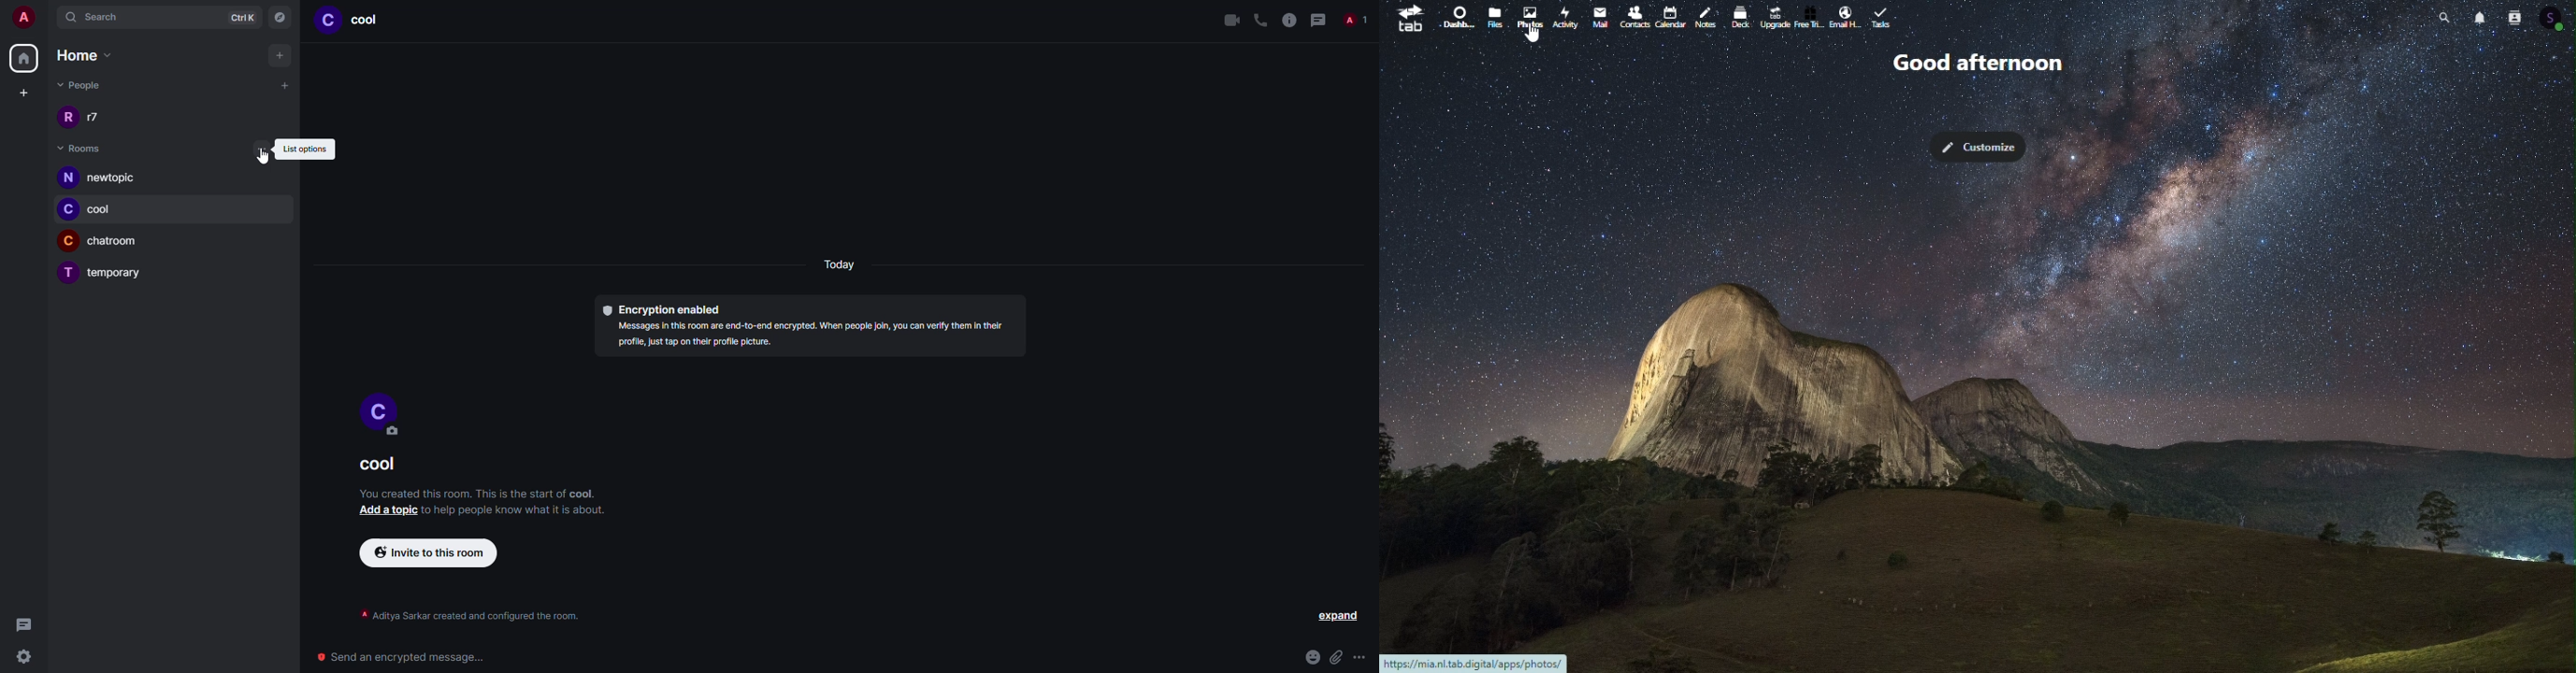 This screenshot has width=2576, height=700. Describe the element at coordinates (478, 493) in the screenshot. I see `info` at that location.